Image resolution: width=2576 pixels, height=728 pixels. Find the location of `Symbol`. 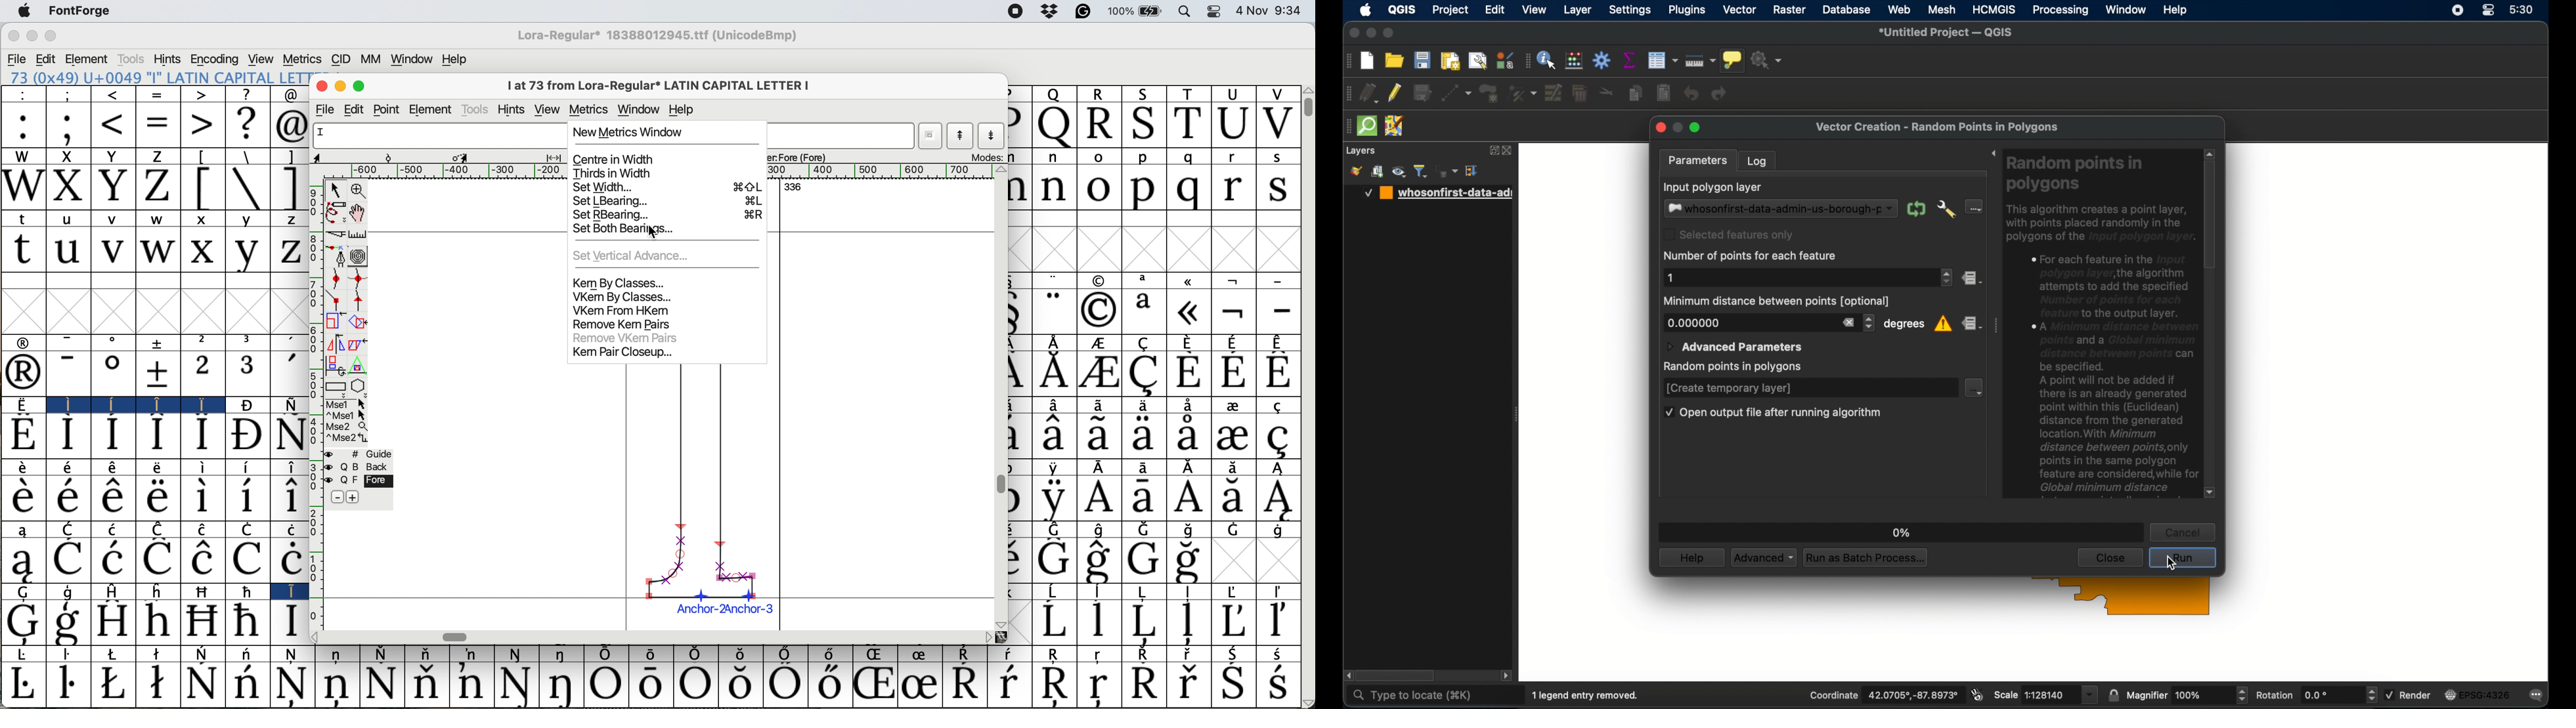

Symbol is located at coordinates (246, 405).